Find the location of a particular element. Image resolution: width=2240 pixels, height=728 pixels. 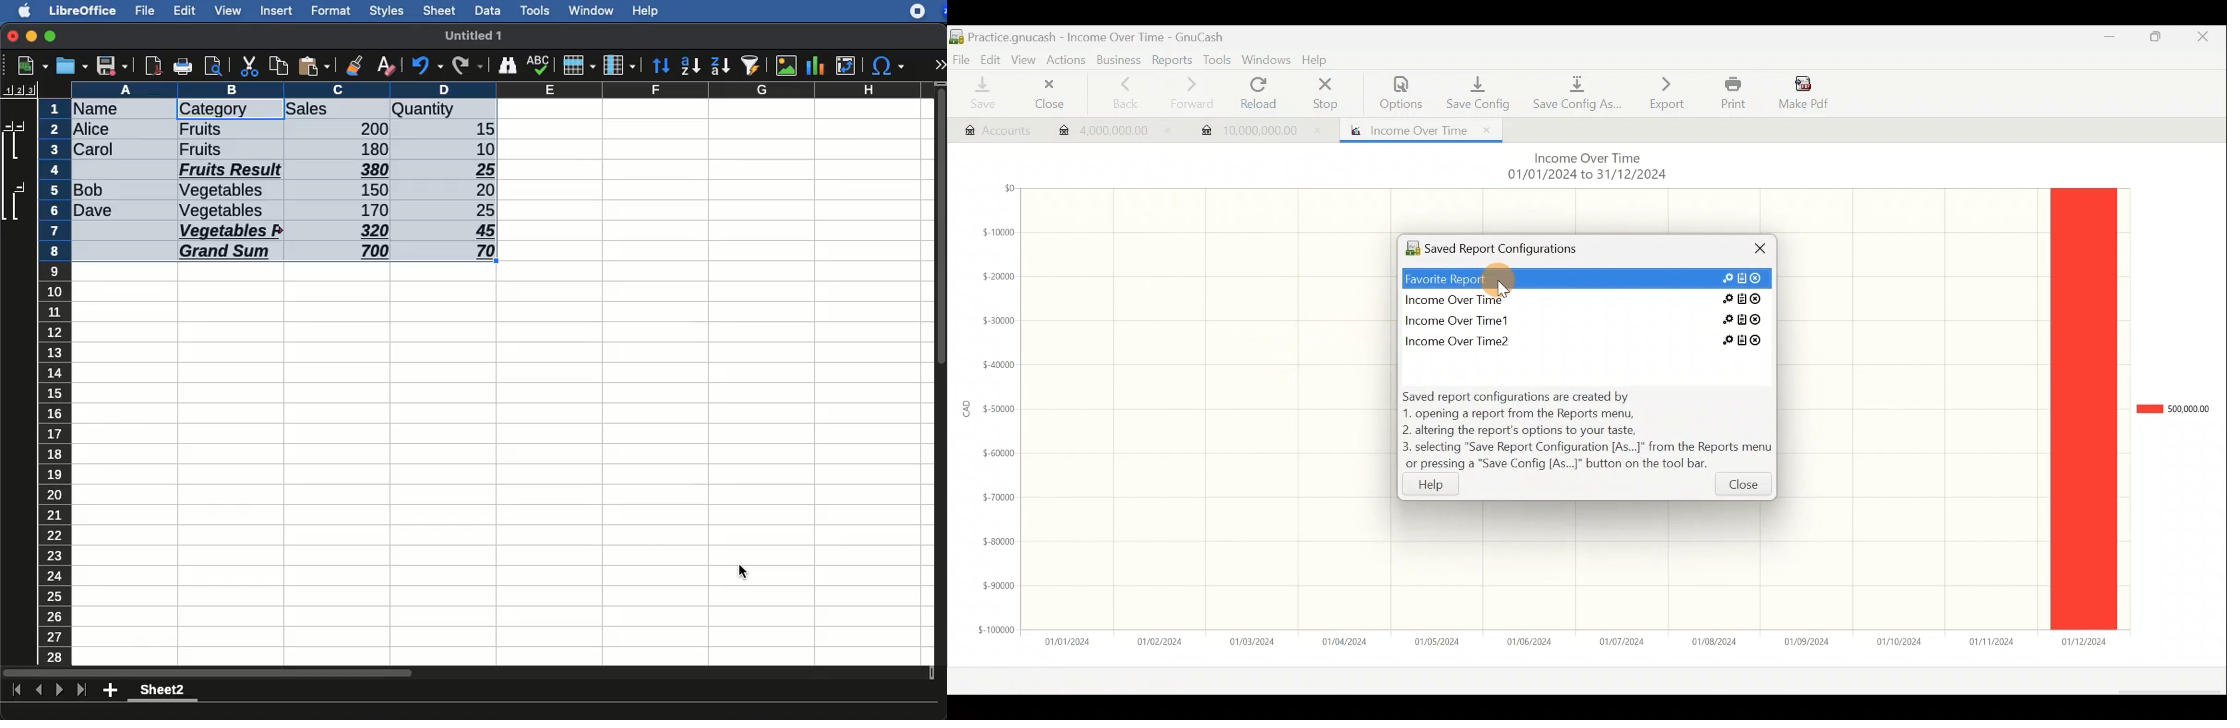

sheet 2 is located at coordinates (162, 692).